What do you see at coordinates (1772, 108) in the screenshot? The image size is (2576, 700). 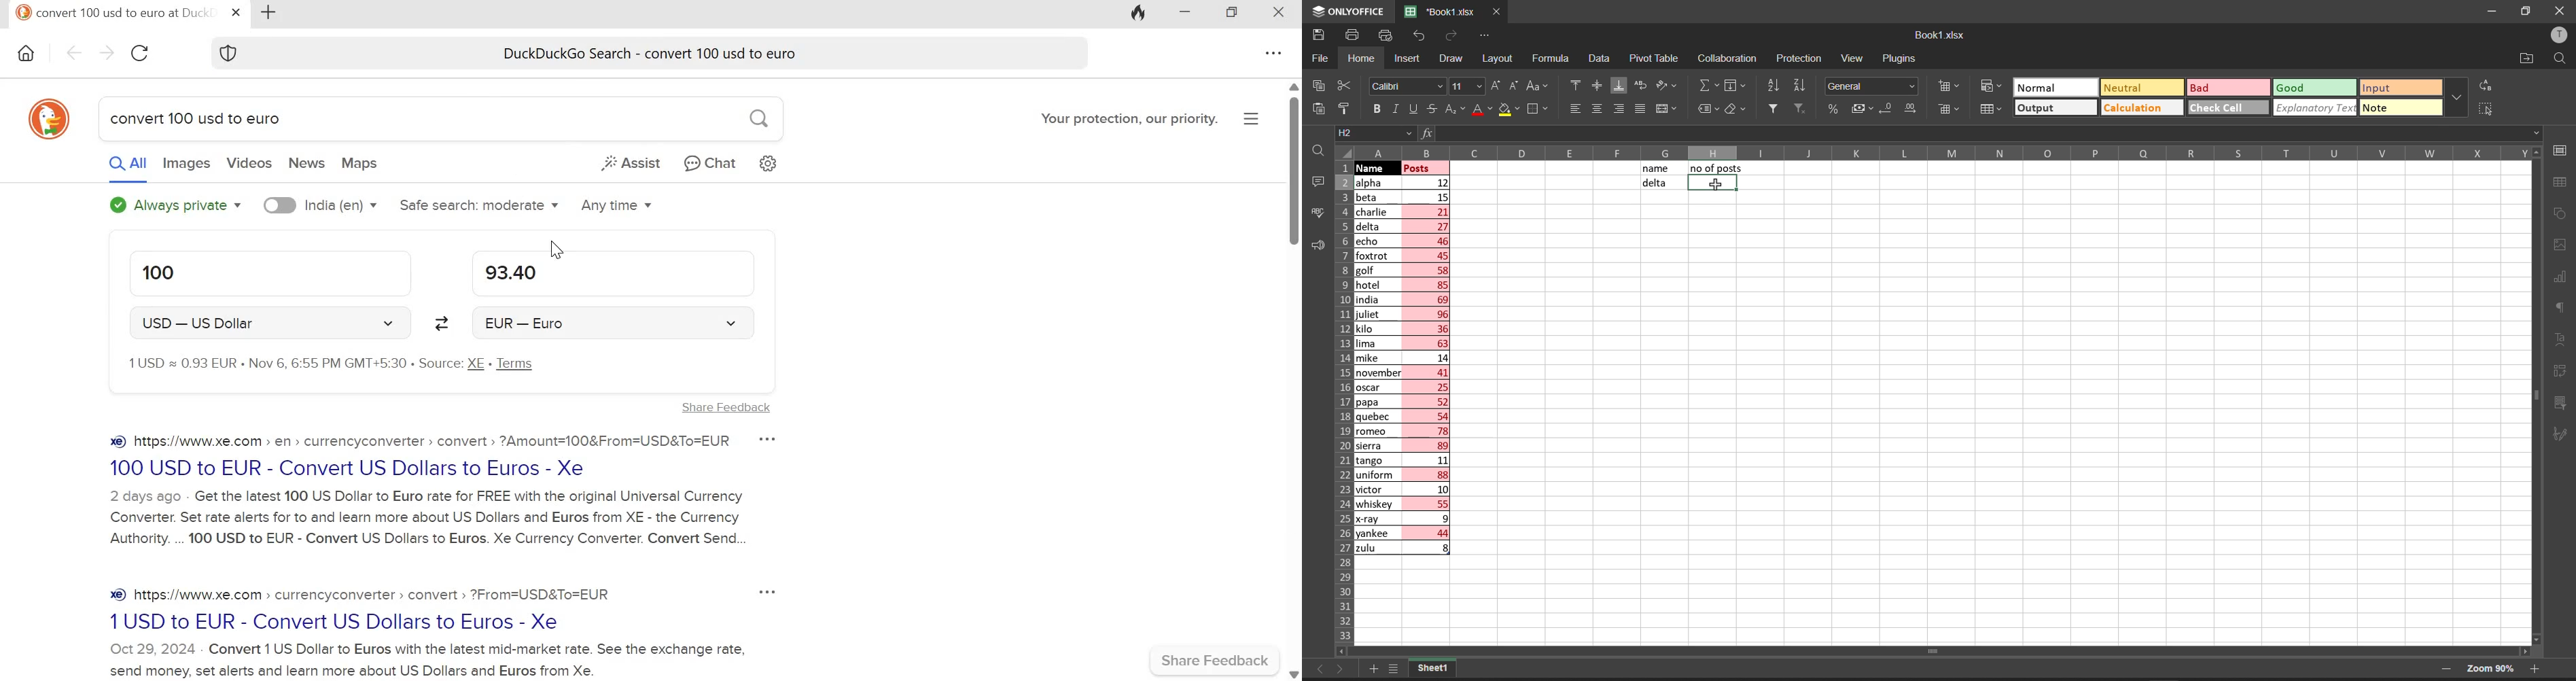 I see `filter` at bounding box center [1772, 108].